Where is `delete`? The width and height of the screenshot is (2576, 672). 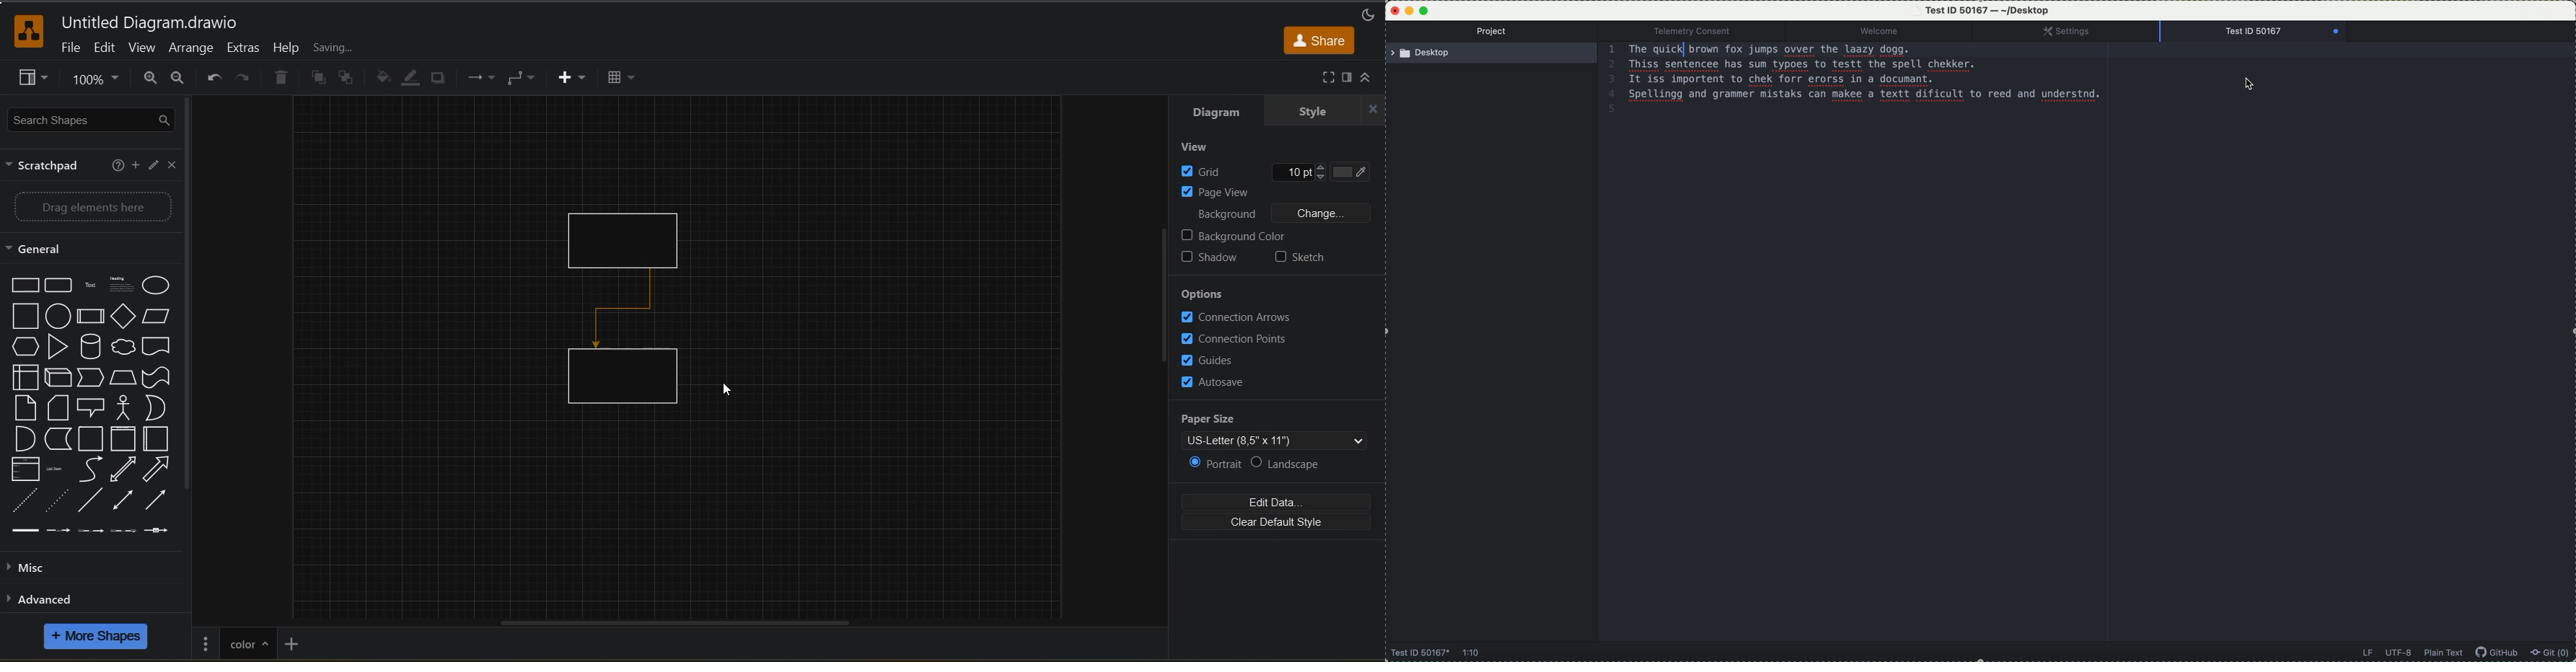 delete is located at coordinates (284, 79).